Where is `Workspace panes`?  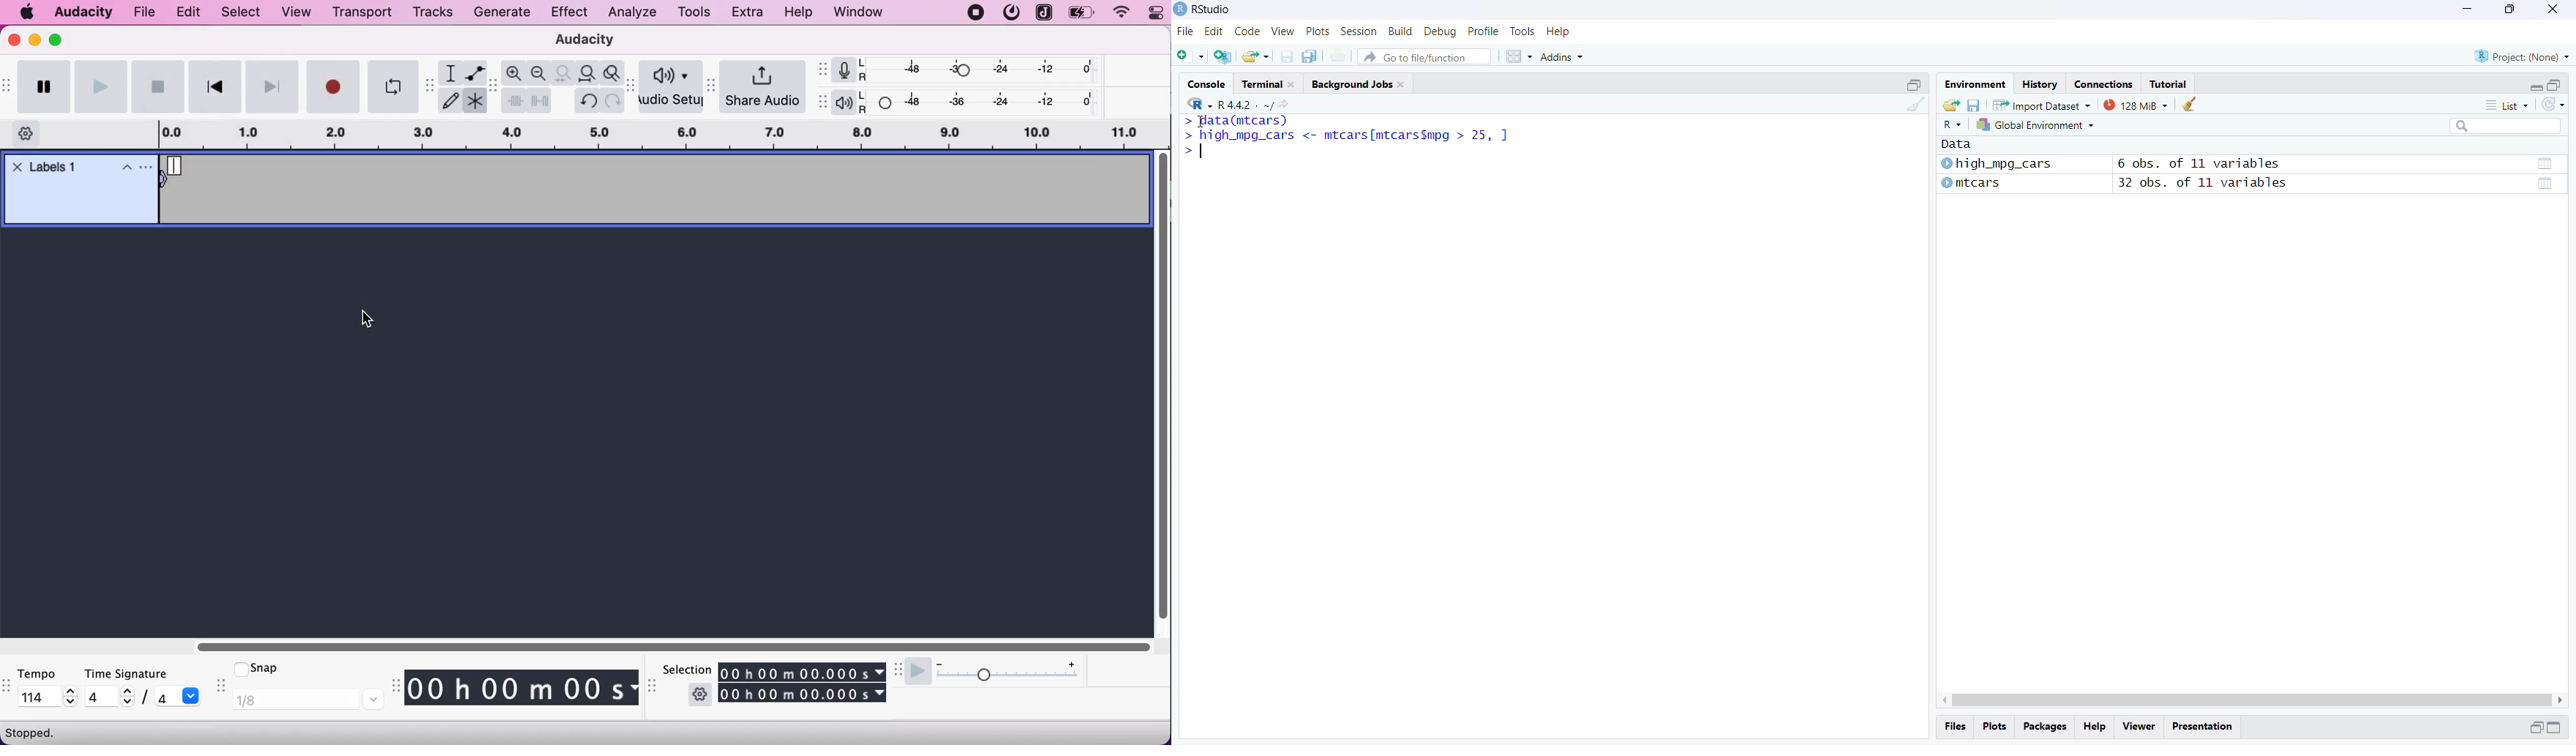
Workspace panes is located at coordinates (1519, 57).